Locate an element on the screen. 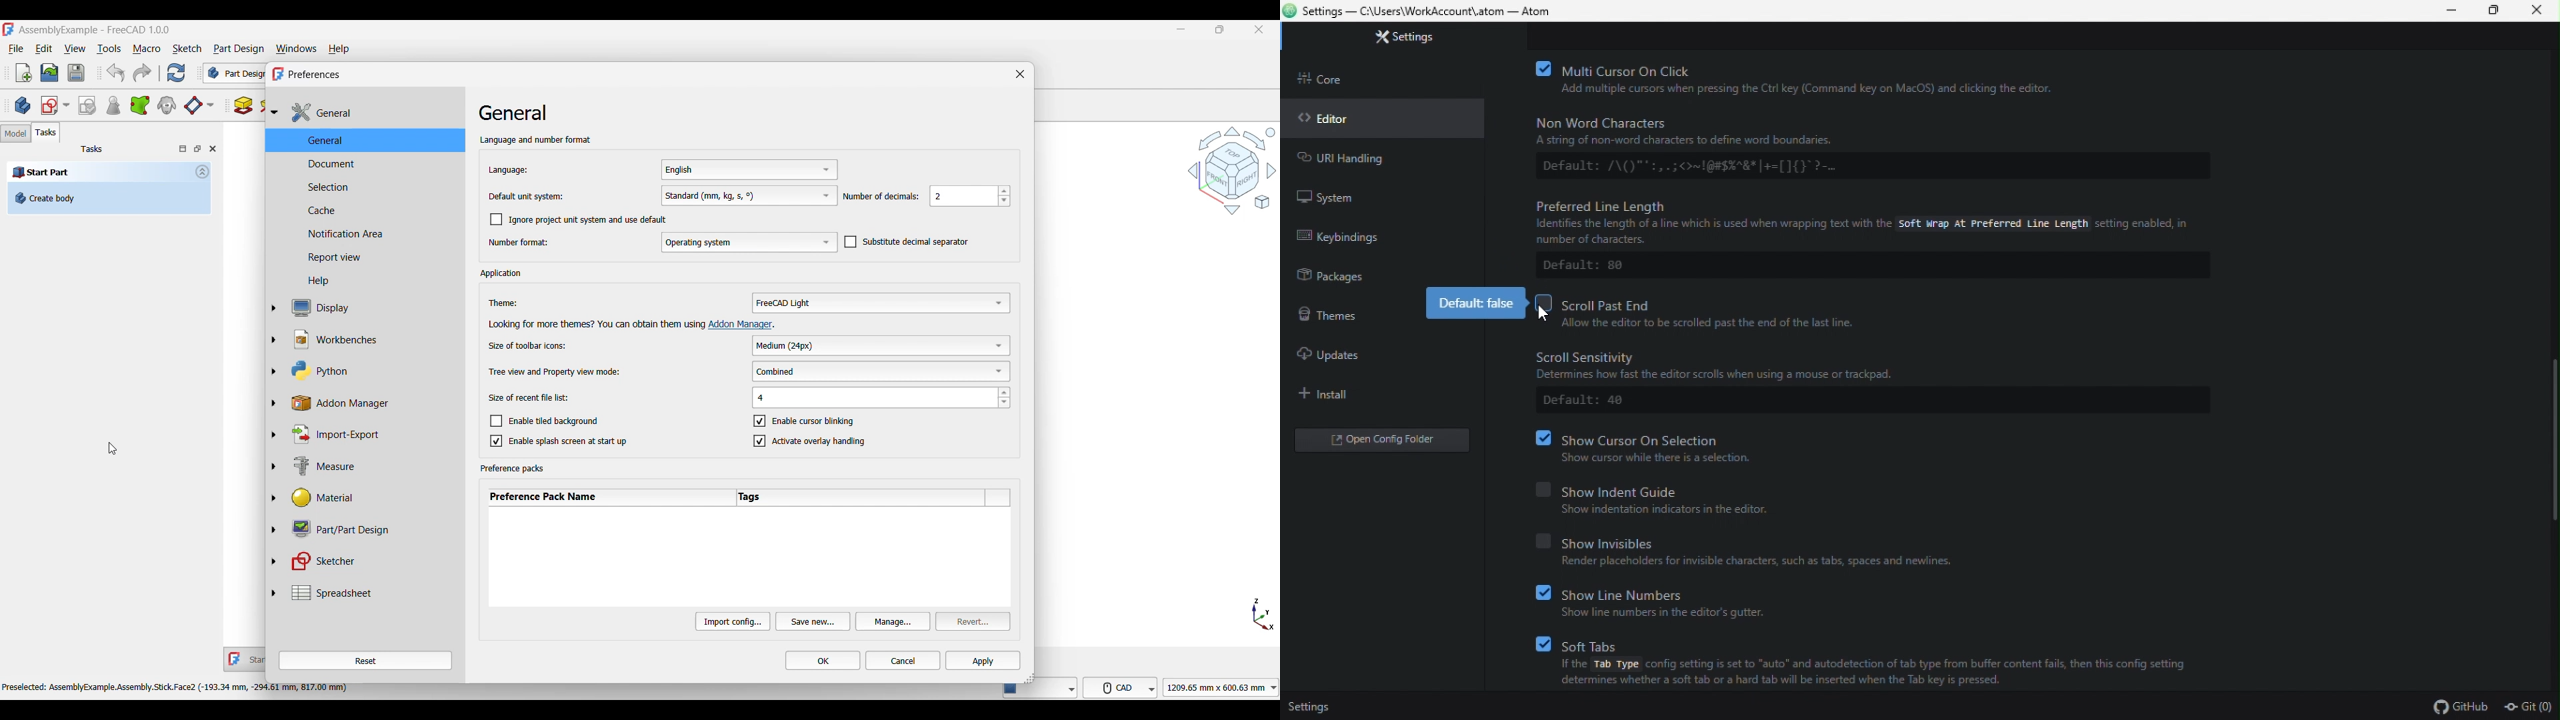 The image size is (2576, 728). Minimize is located at coordinates (1181, 29).